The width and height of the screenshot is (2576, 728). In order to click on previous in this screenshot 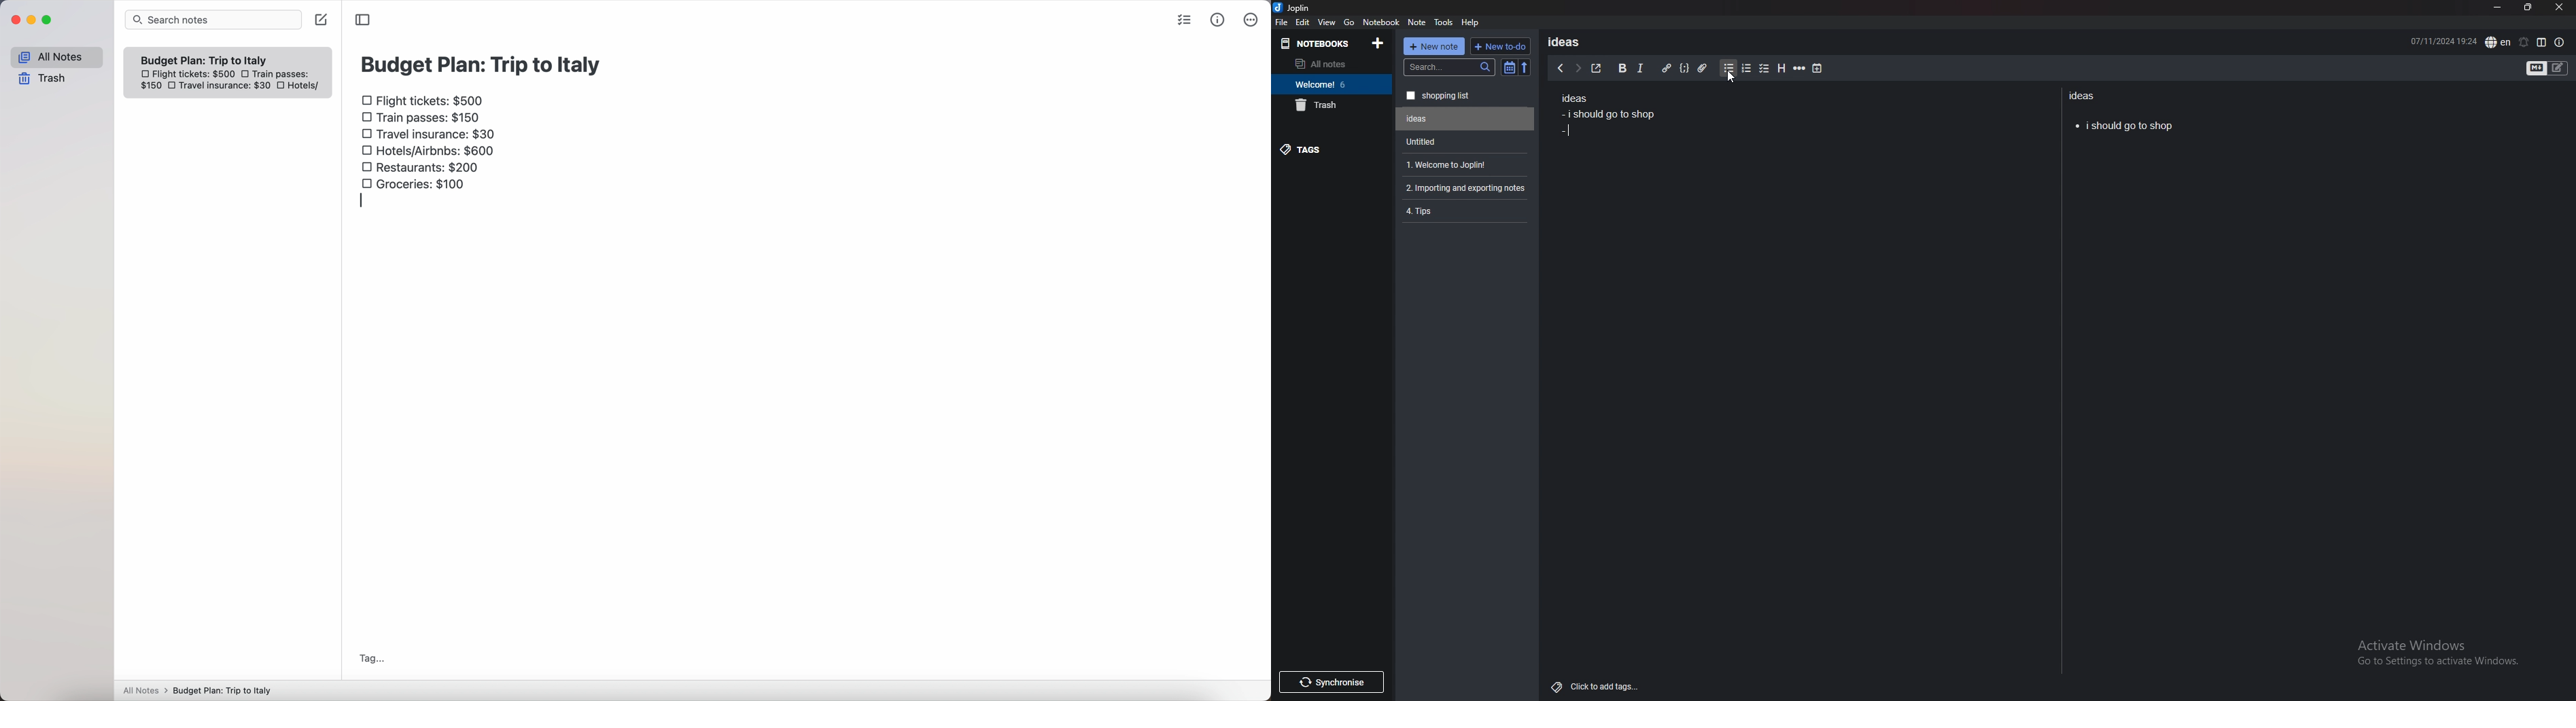, I will do `click(1560, 68)`.